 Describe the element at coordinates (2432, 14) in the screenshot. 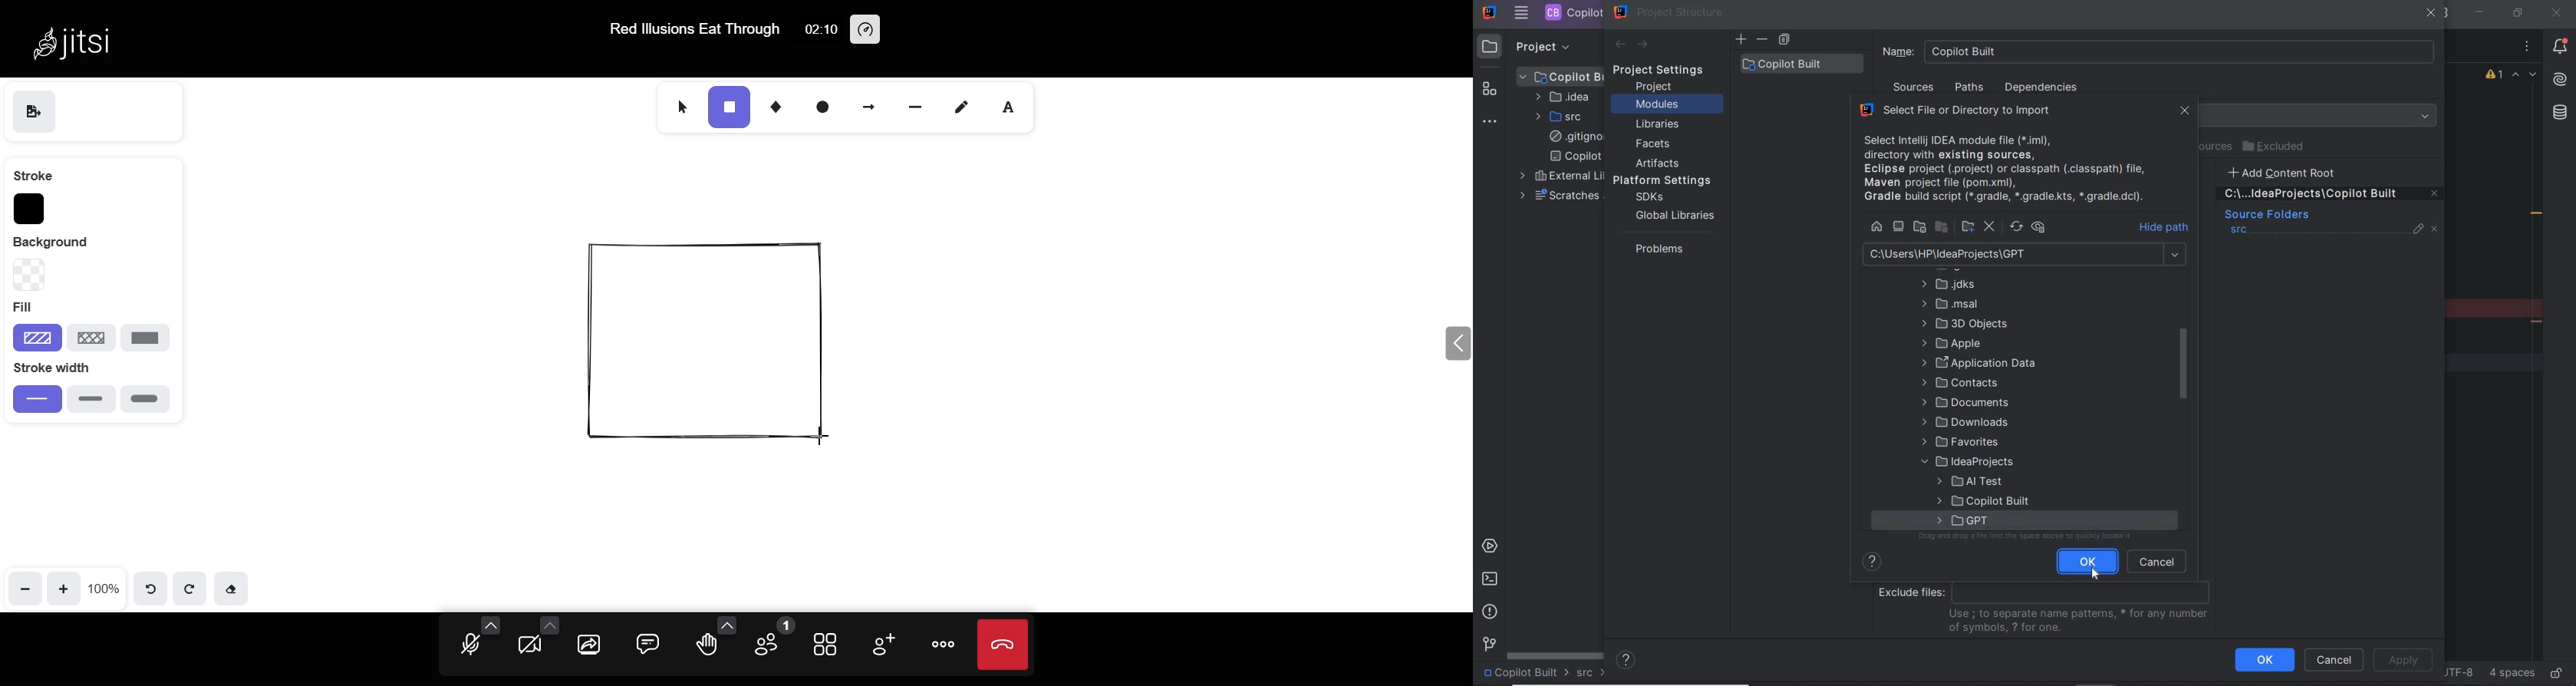

I see `close` at that location.